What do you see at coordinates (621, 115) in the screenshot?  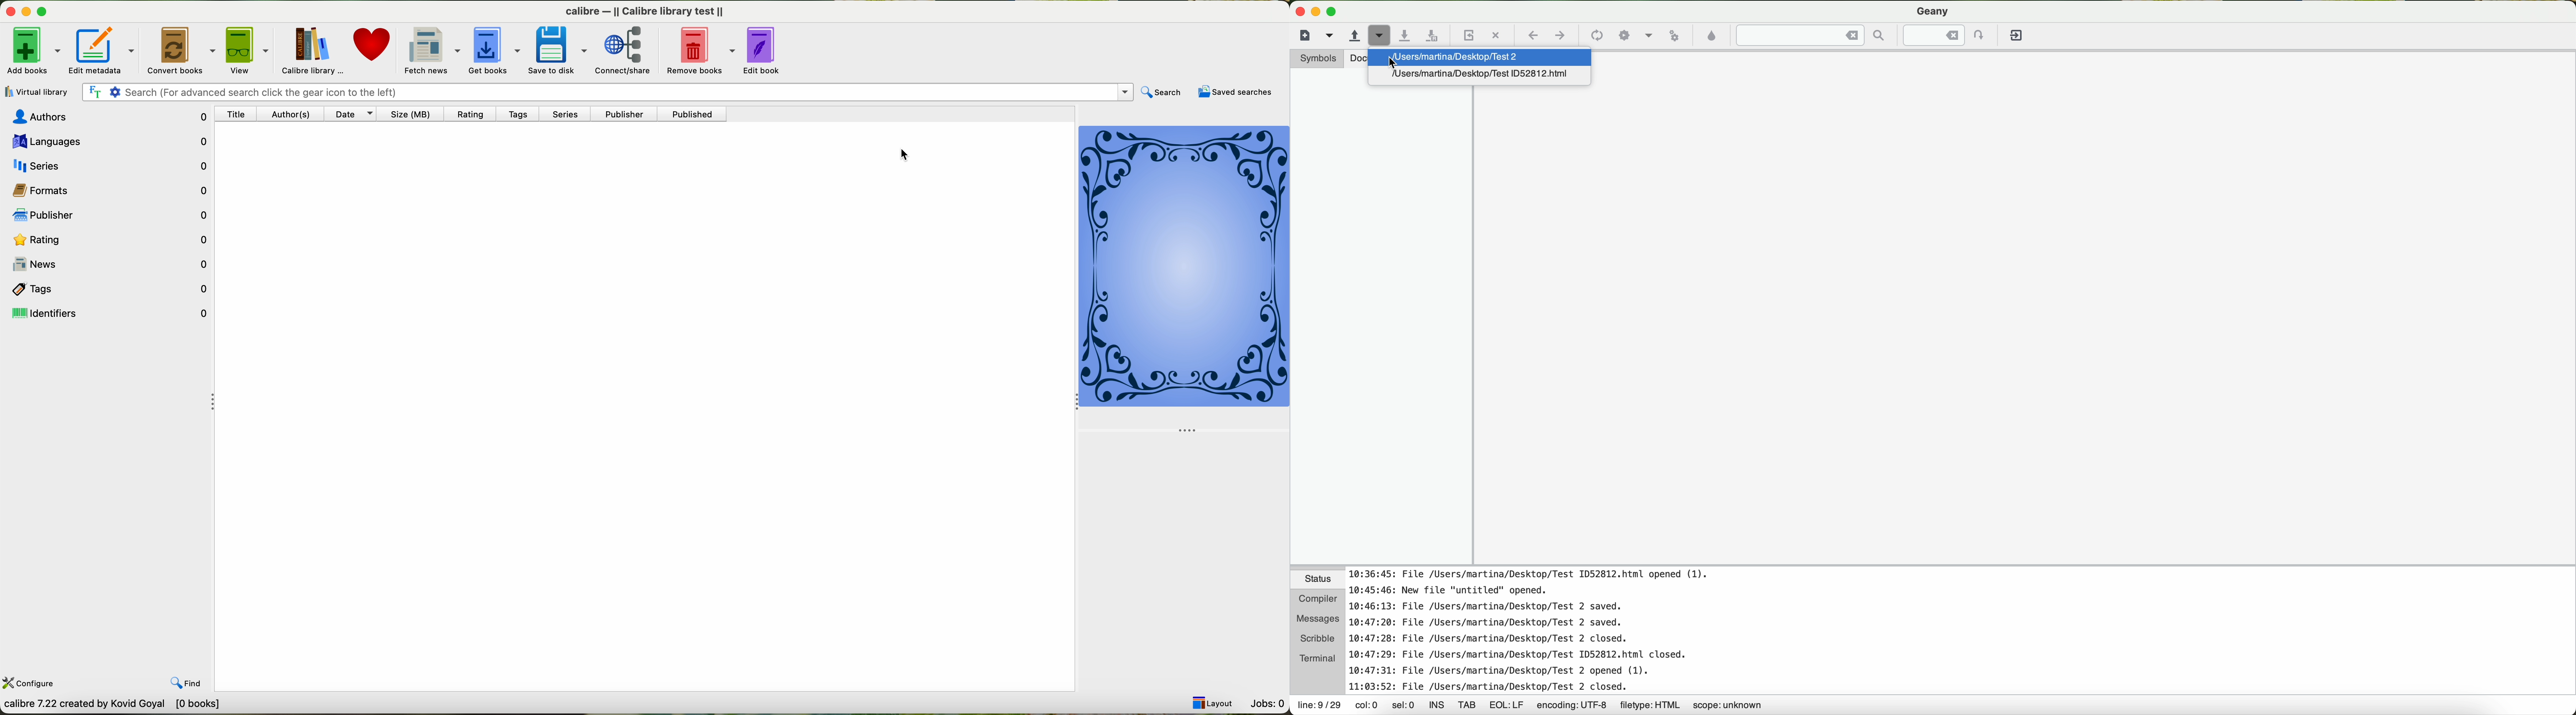 I see `publisher` at bounding box center [621, 115].